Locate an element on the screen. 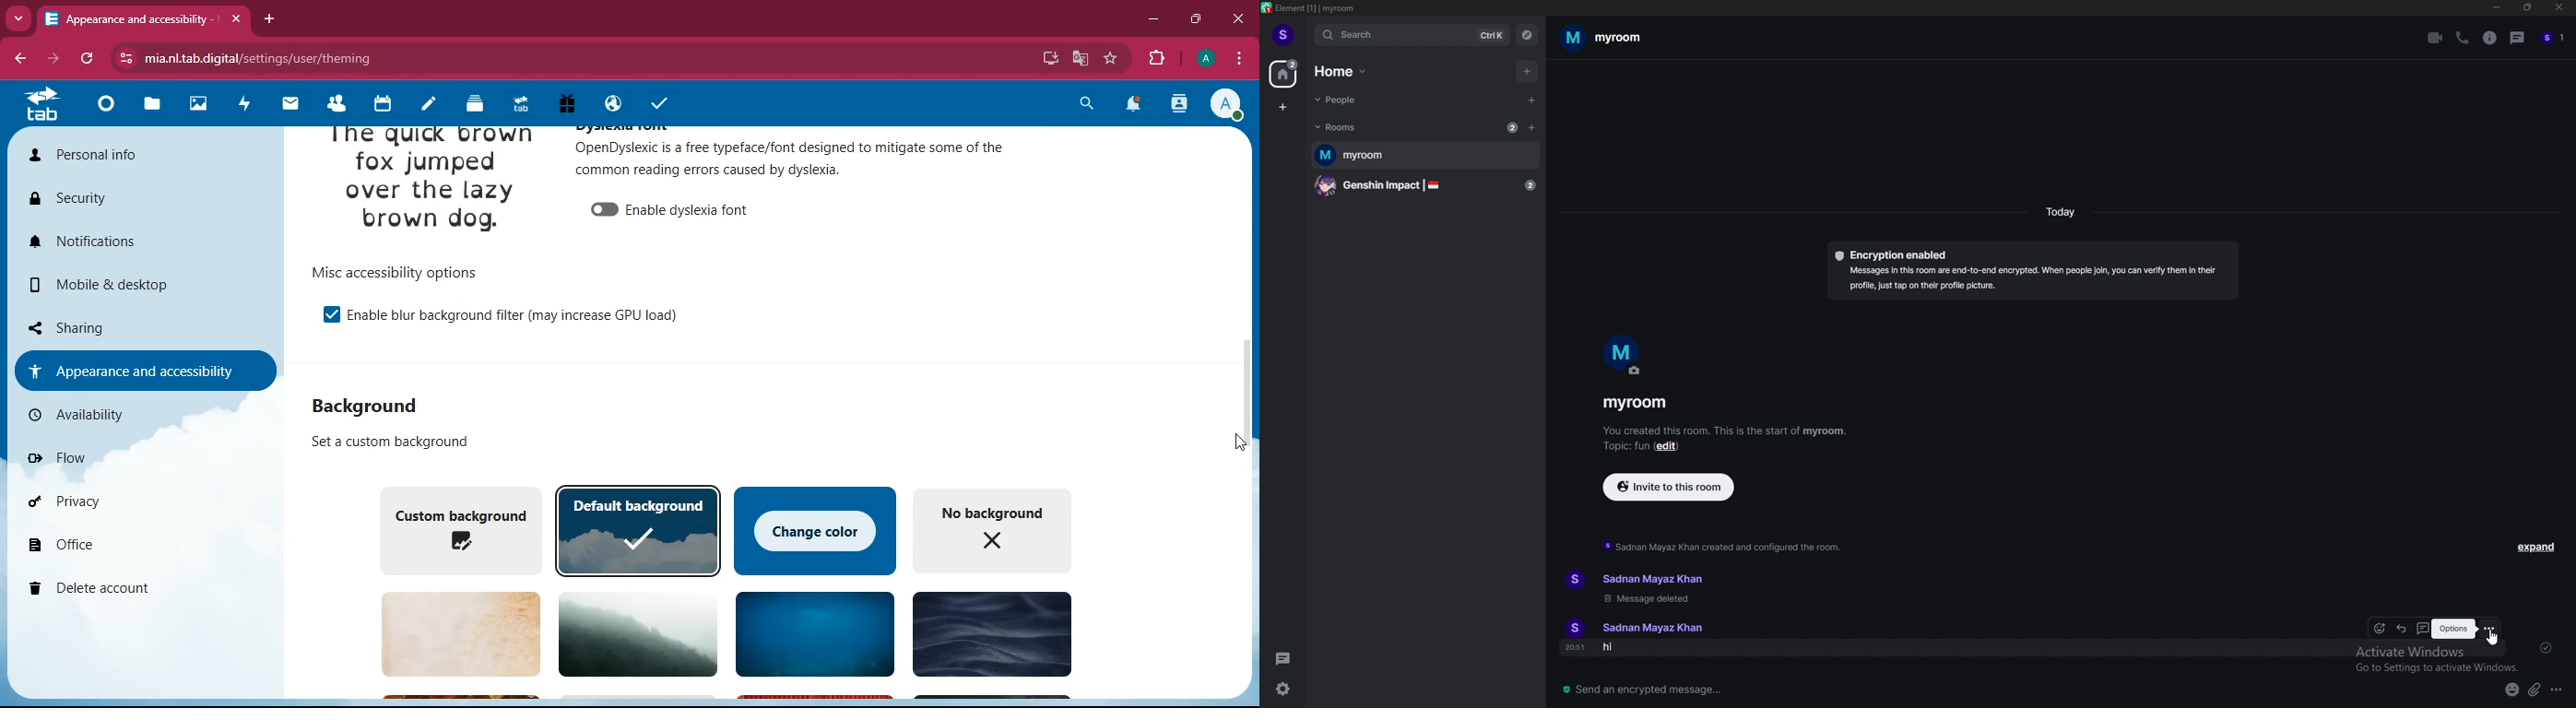 Image resolution: width=2576 pixels, height=728 pixels. scroll bar is located at coordinates (1240, 383).